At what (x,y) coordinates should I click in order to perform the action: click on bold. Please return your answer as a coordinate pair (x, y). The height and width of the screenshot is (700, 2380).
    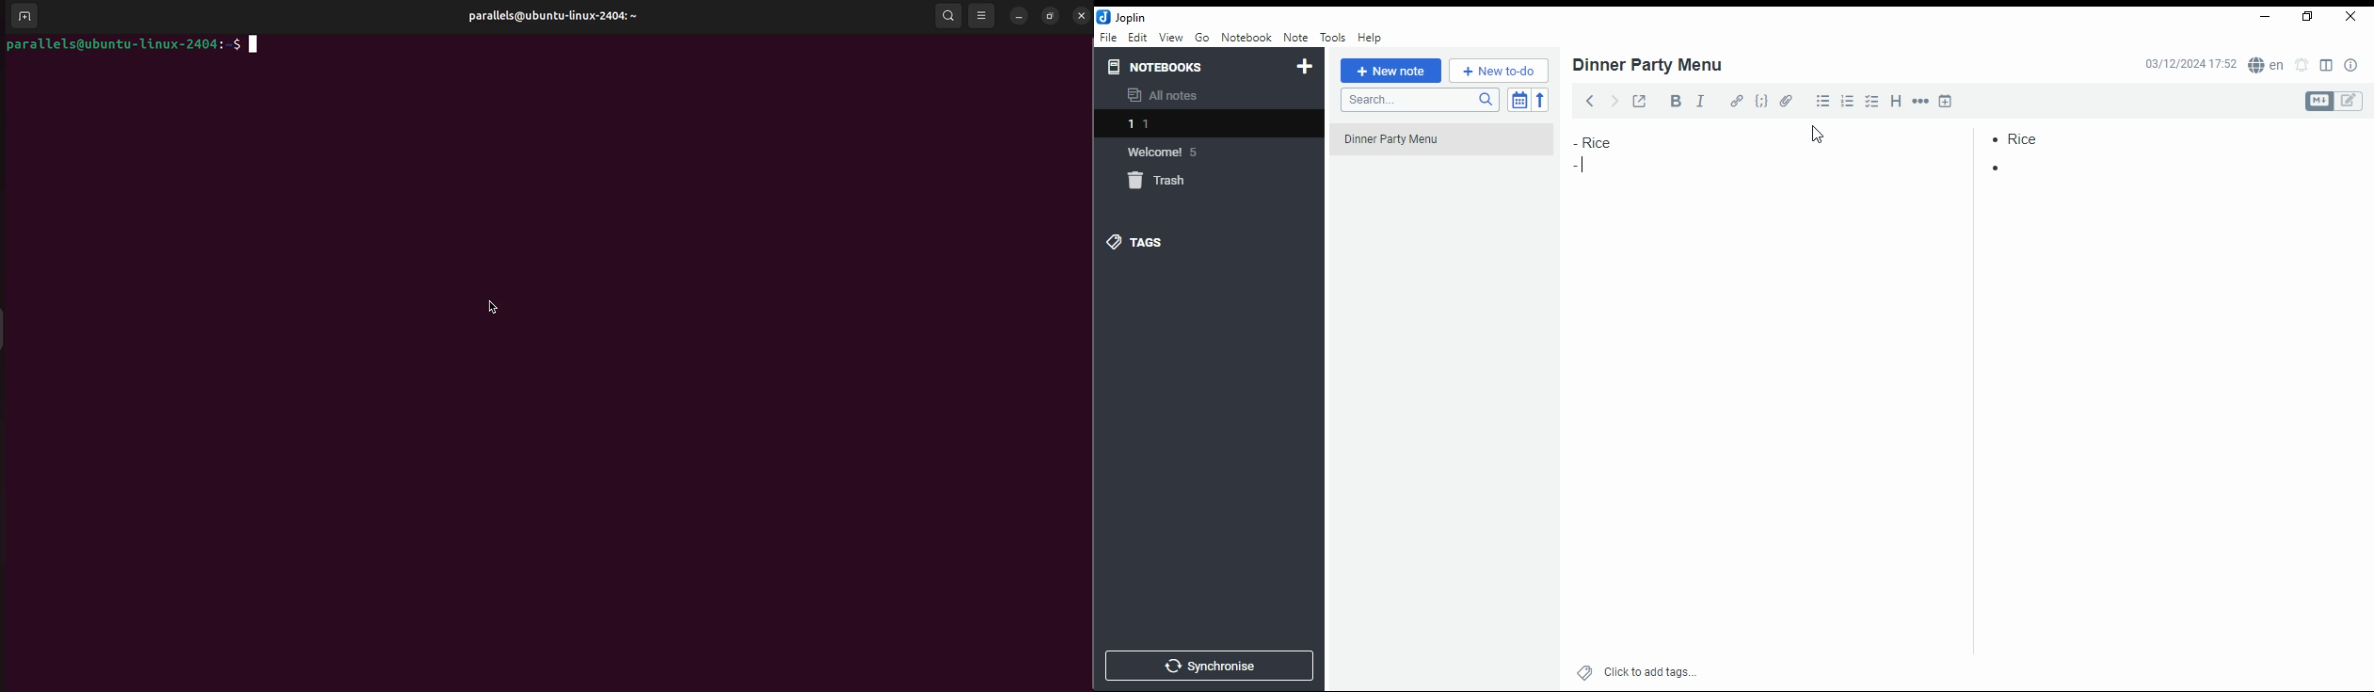
    Looking at the image, I should click on (1672, 101).